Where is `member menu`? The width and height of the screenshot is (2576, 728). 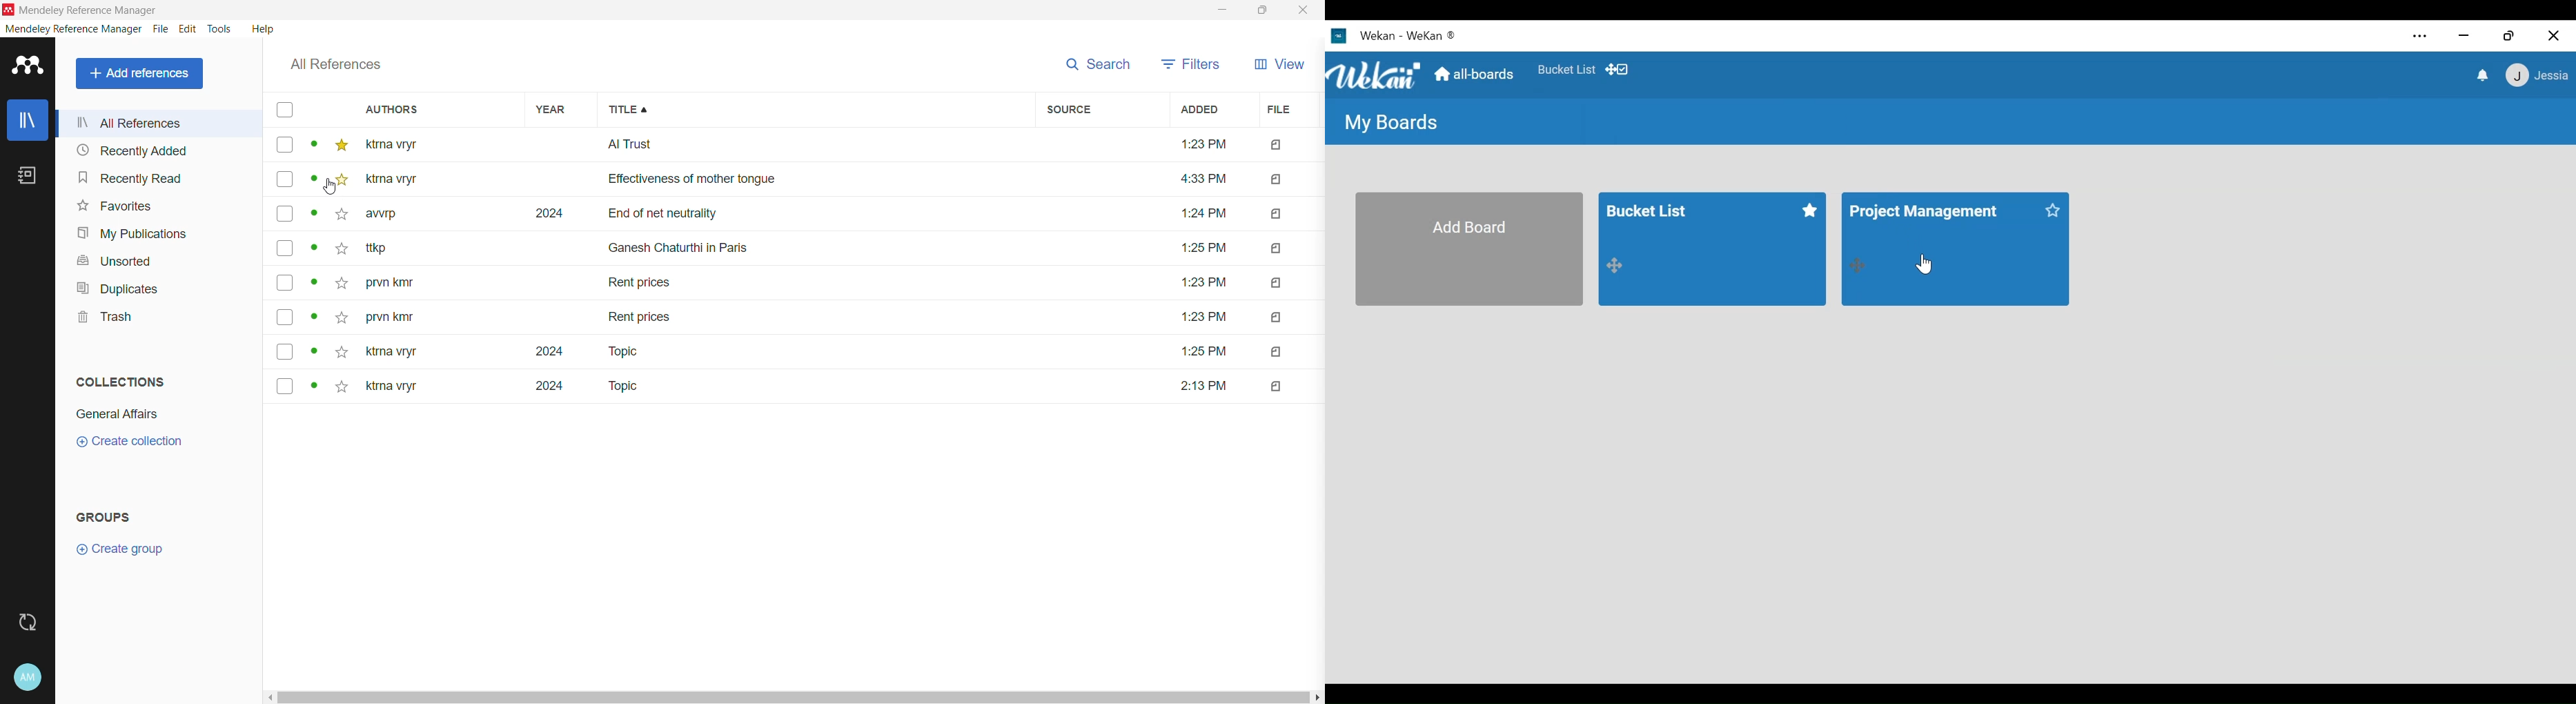
member menu is located at coordinates (2536, 76).